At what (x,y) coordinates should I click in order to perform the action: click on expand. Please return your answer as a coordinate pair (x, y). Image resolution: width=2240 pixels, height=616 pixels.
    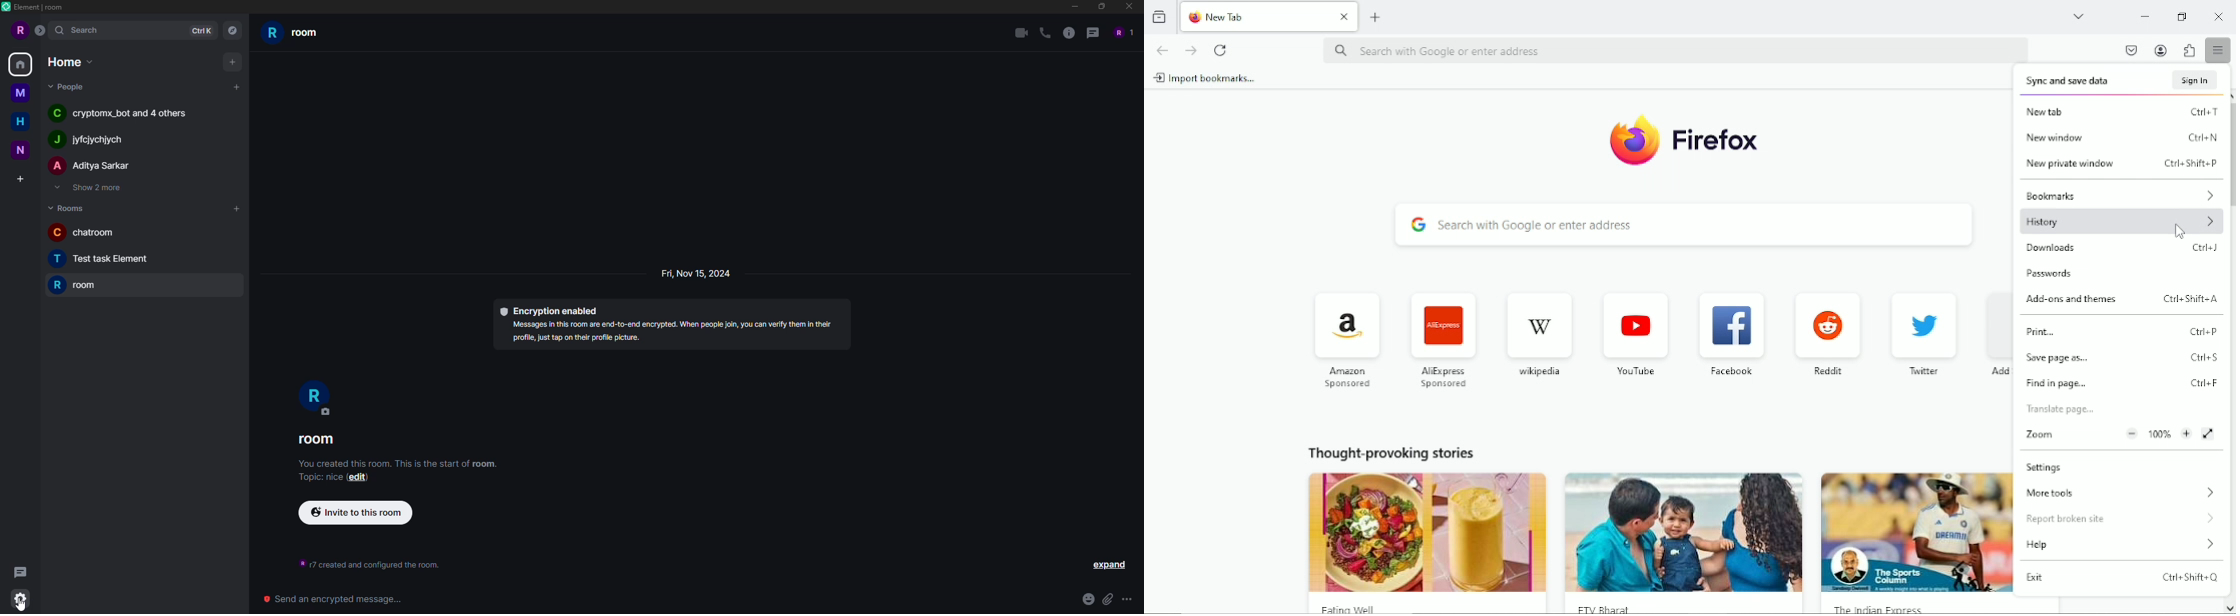
    Looking at the image, I should click on (41, 30).